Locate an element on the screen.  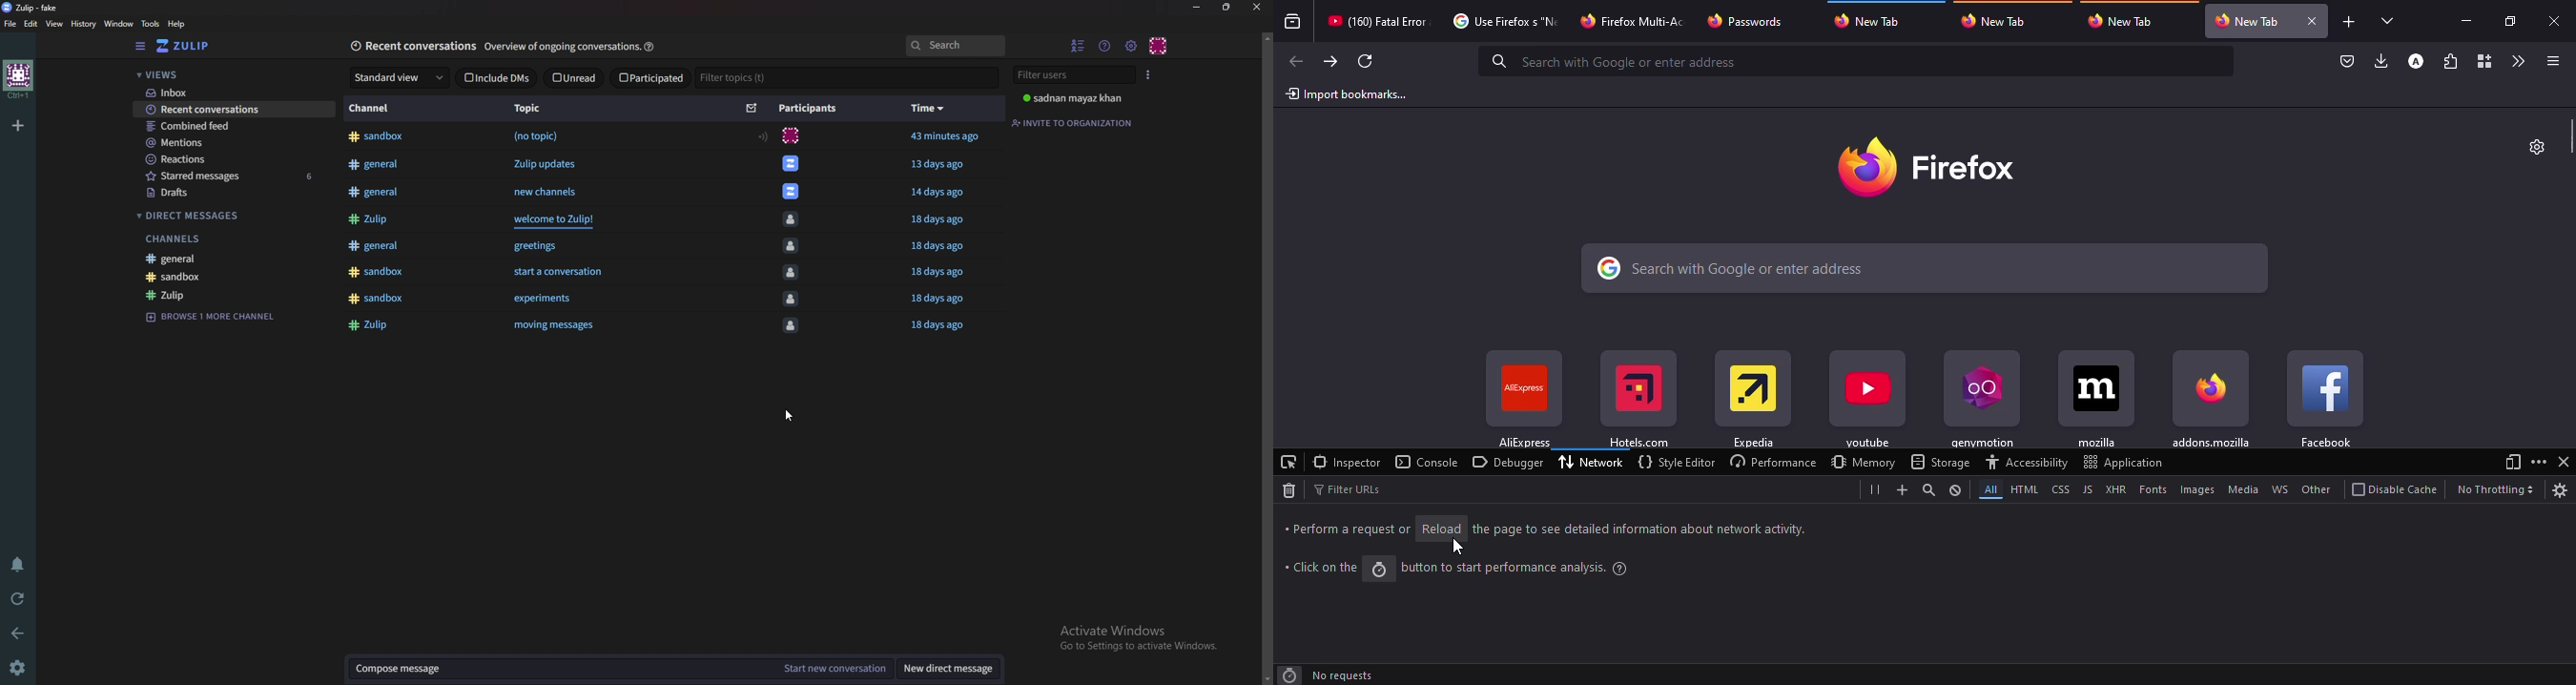
time is located at coordinates (928, 110).